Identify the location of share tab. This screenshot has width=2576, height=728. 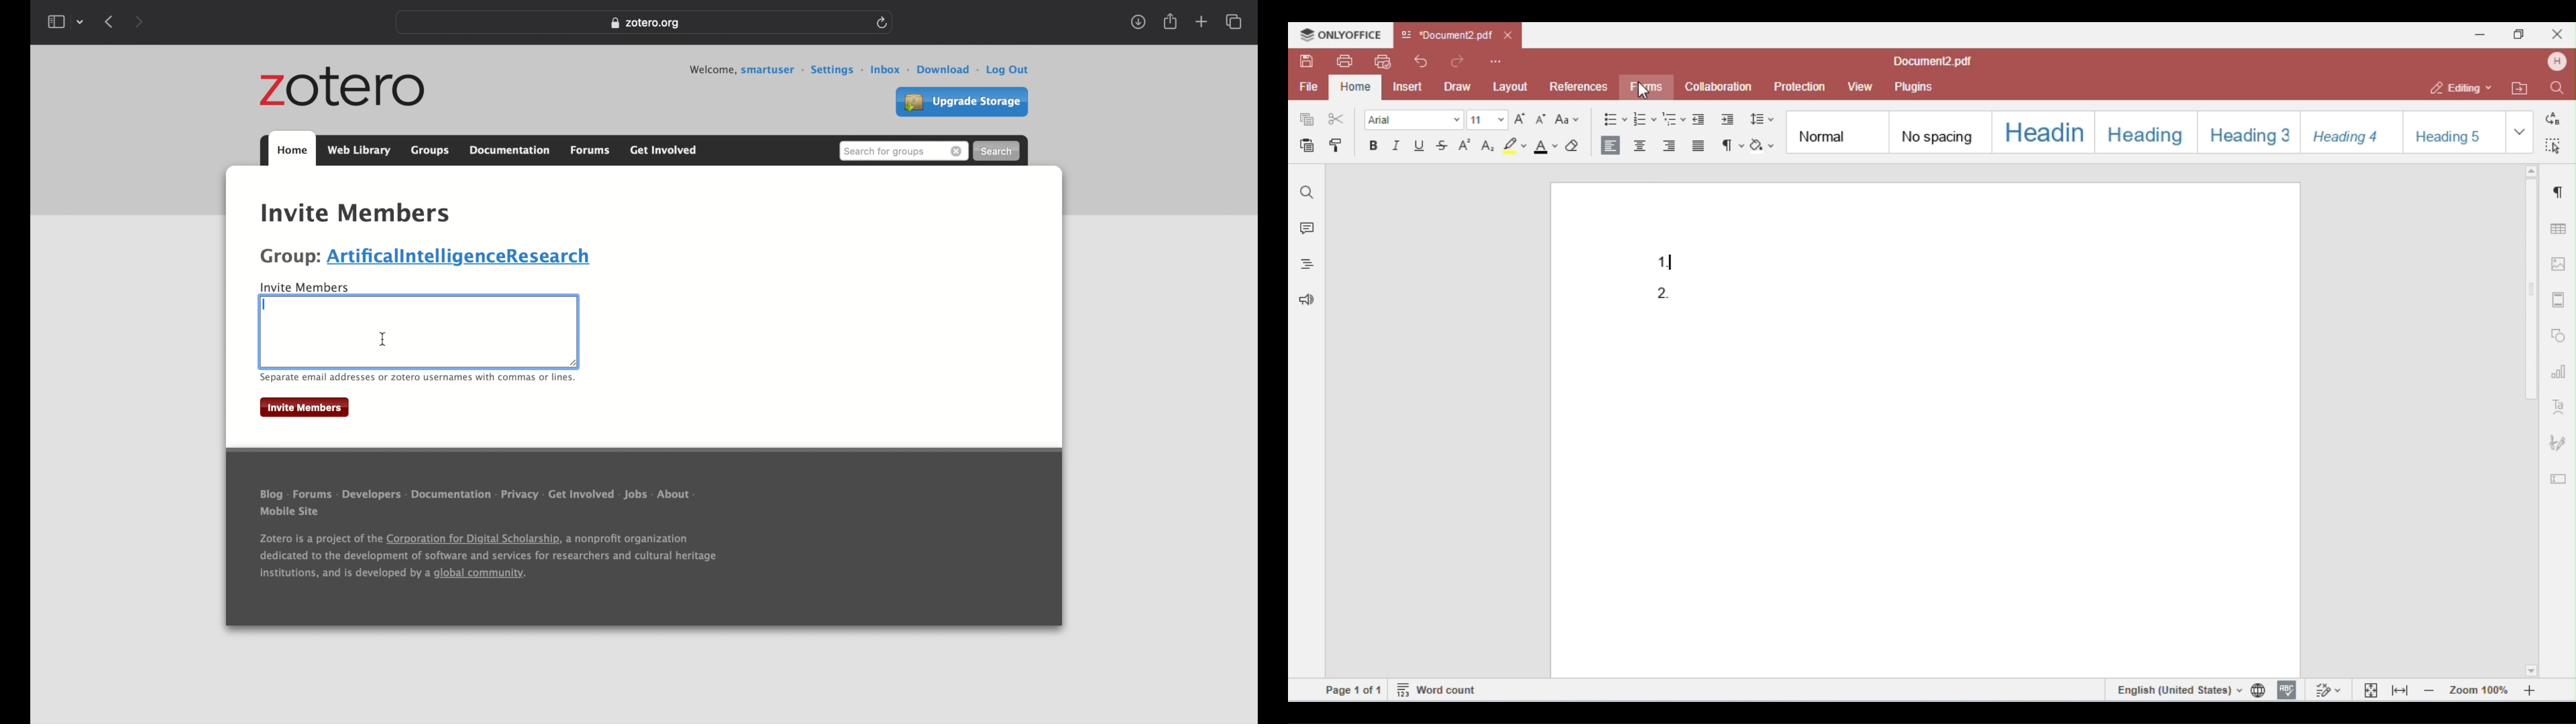
(1171, 22).